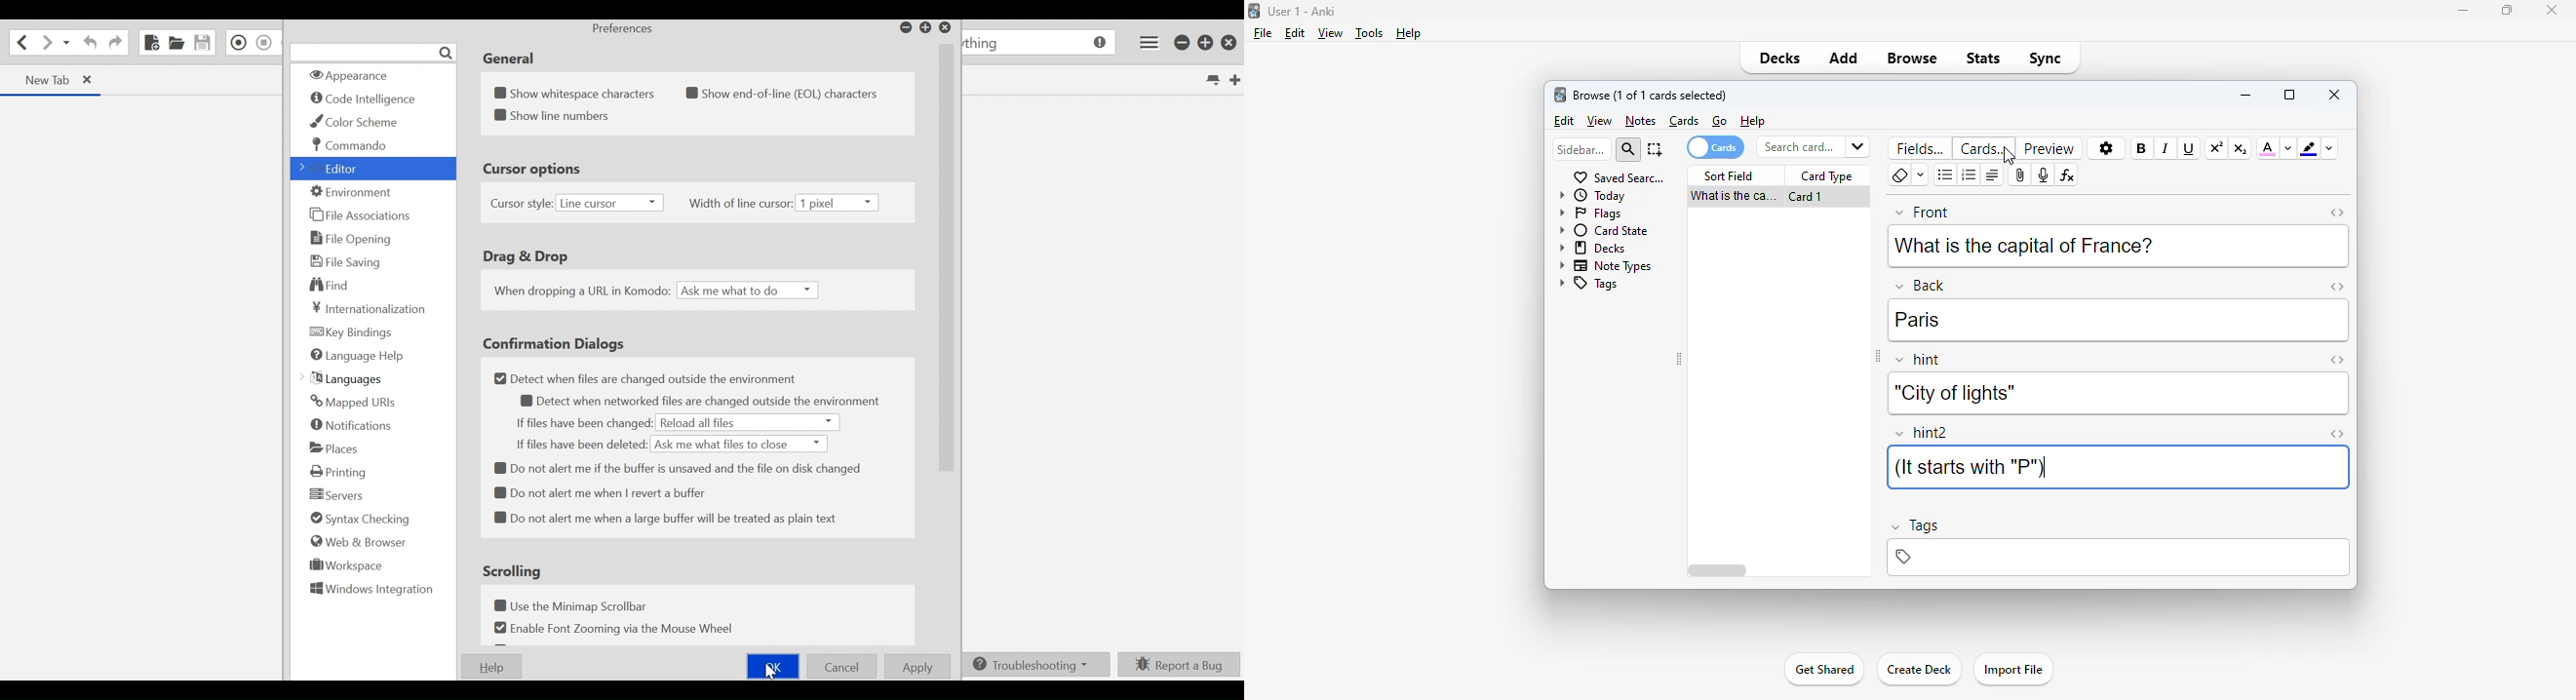 The height and width of the screenshot is (700, 2576). What do you see at coordinates (489, 667) in the screenshot?
I see `Help` at bounding box center [489, 667].